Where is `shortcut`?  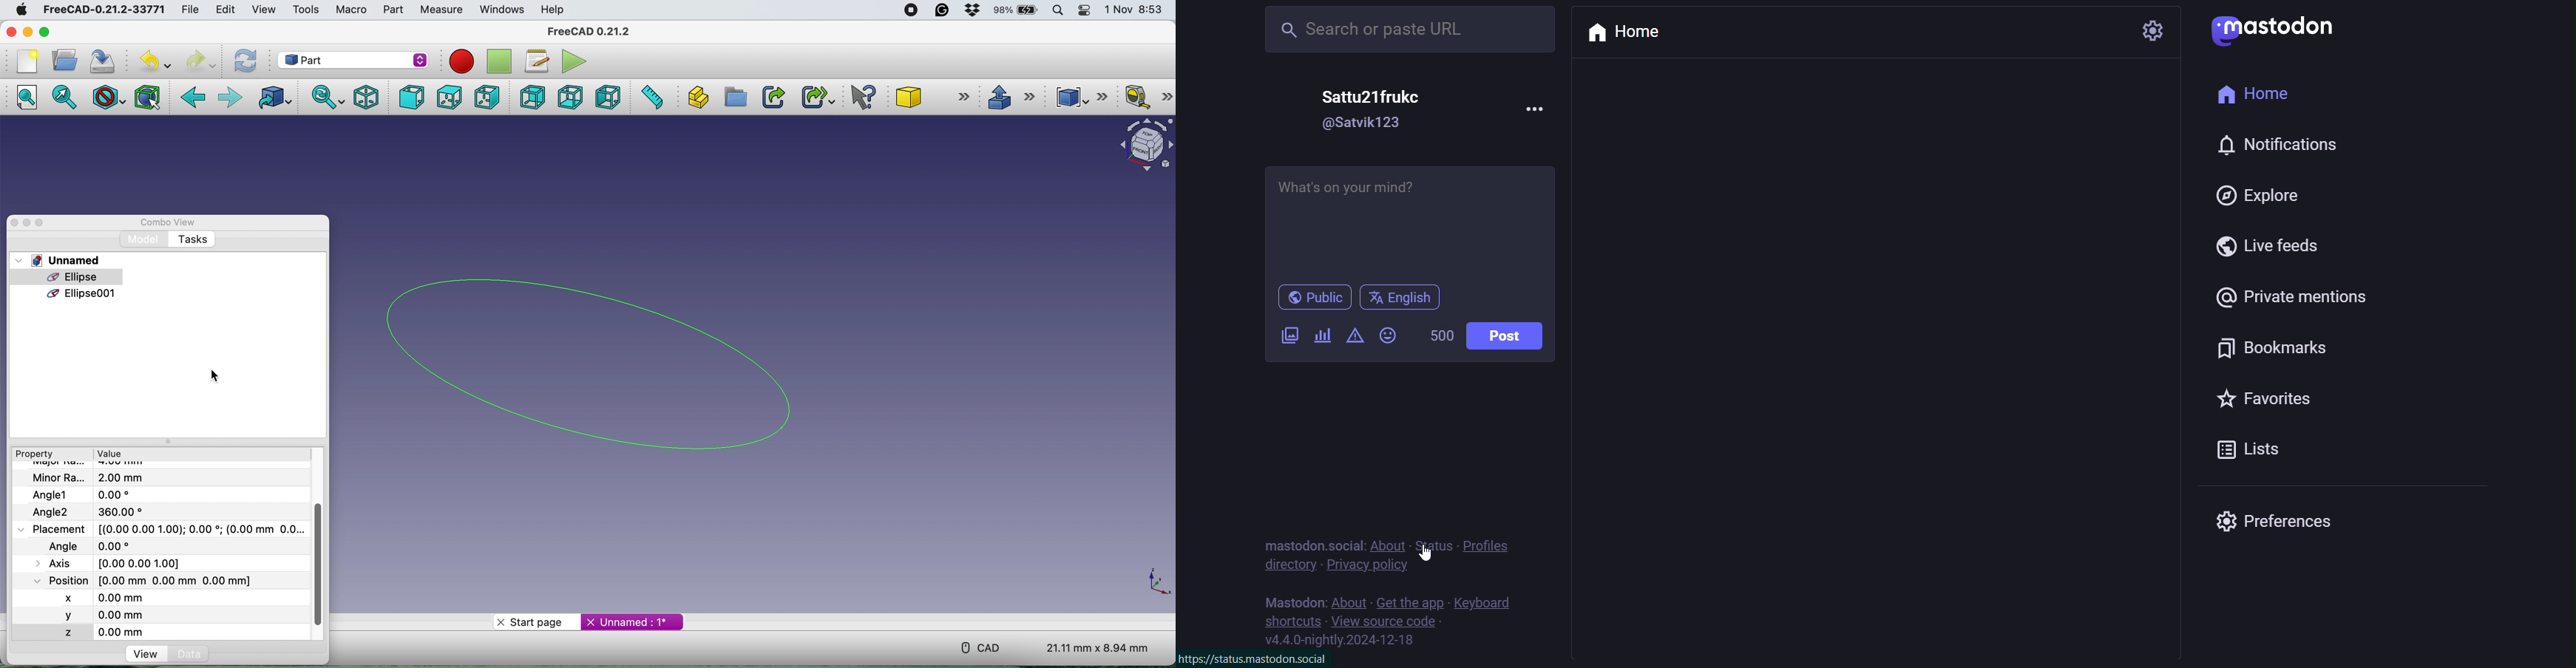 shortcut is located at coordinates (1290, 620).